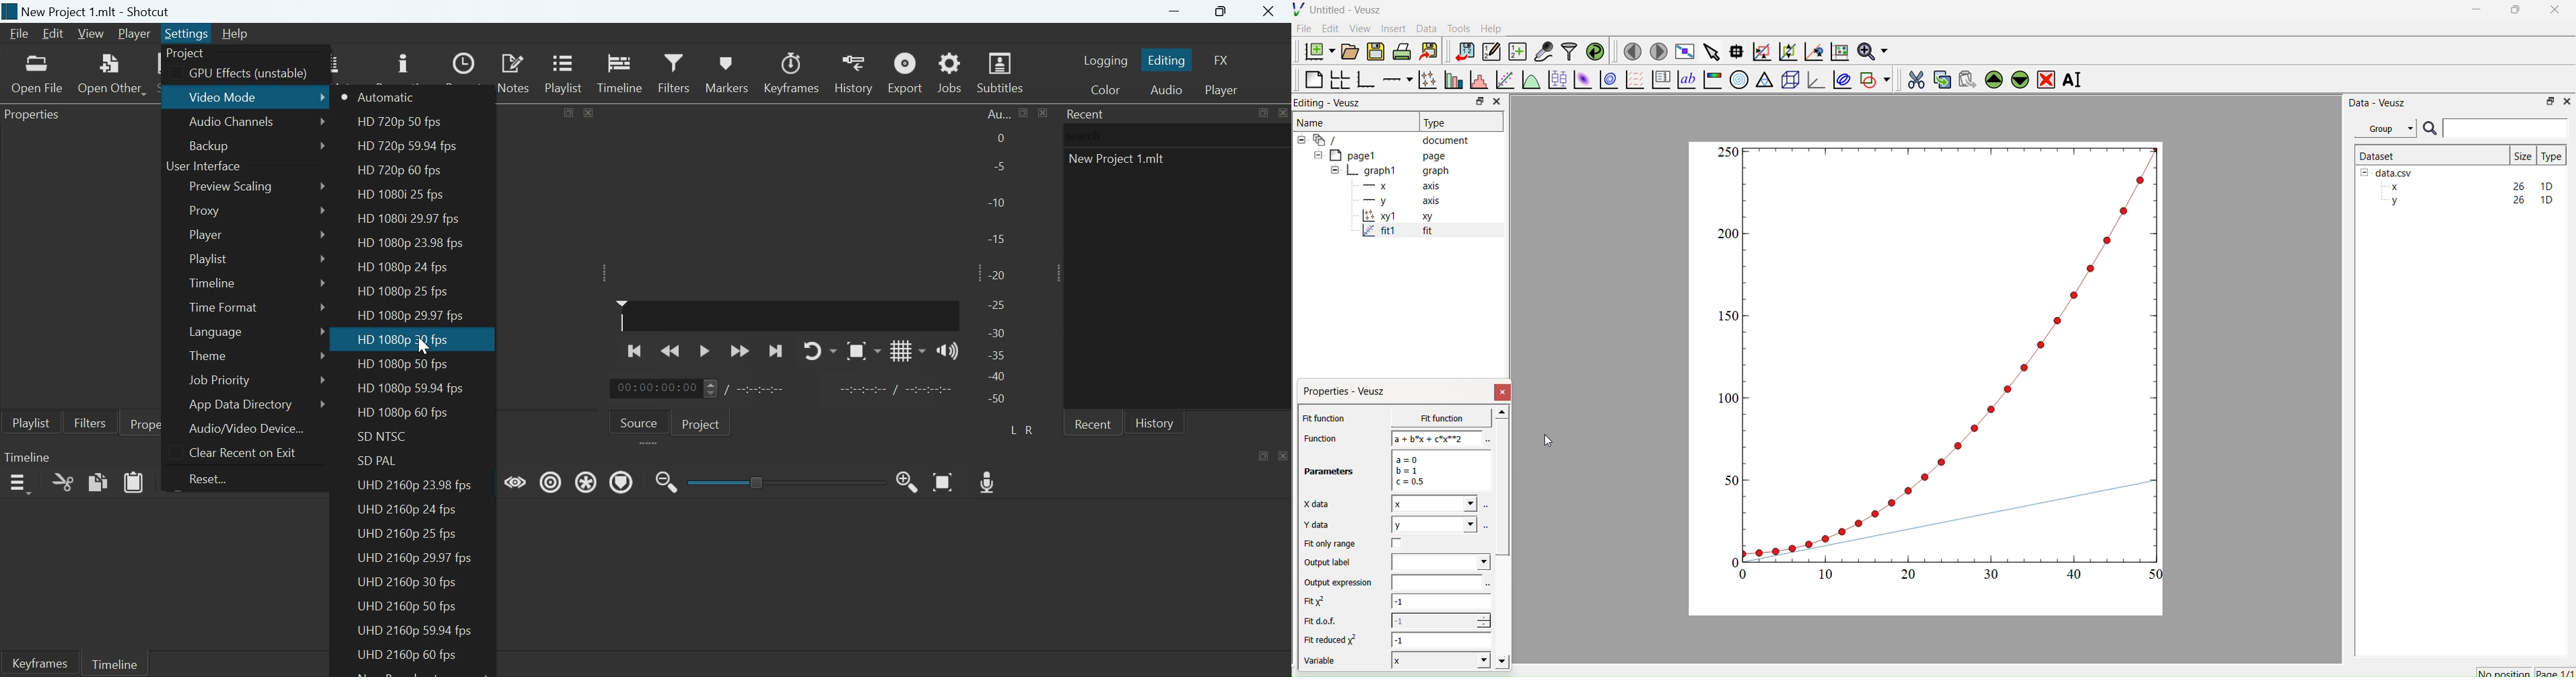 The height and width of the screenshot is (700, 2576). What do you see at coordinates (2378, 102) in the screenshot?
I see `Data - Veusz` at bounding box center [2378, 102].